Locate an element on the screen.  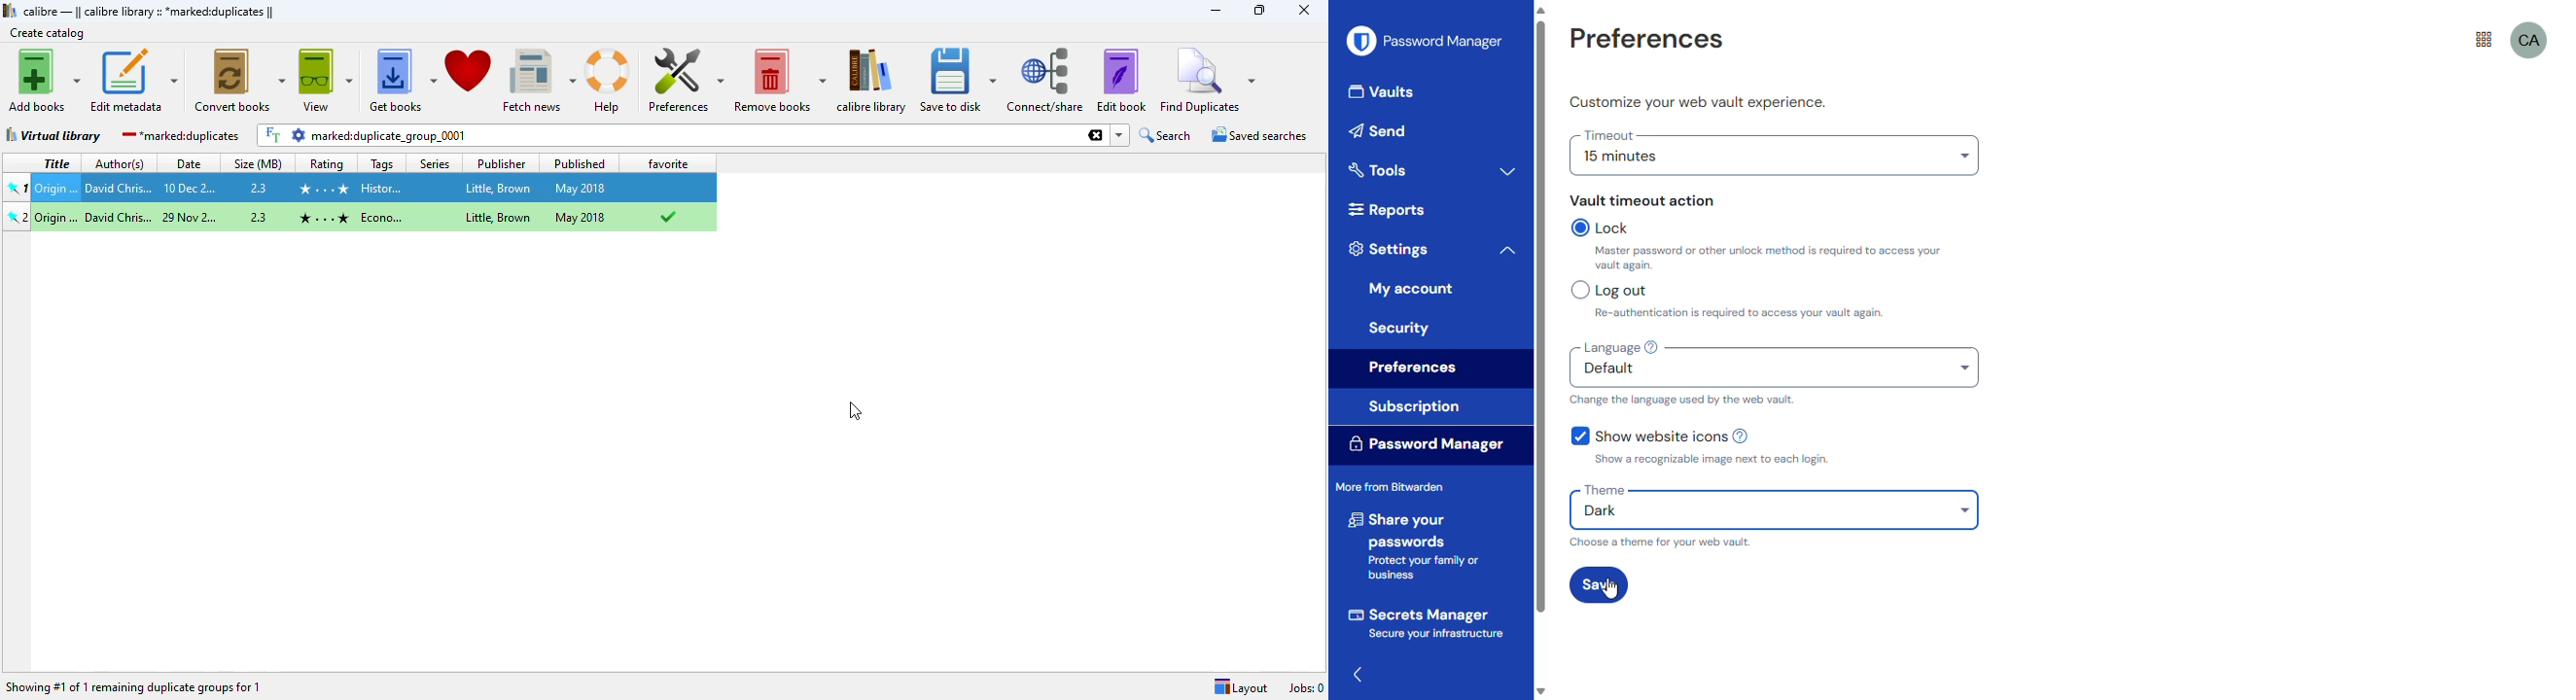
Origin...David Chris...10 Dec 2...2.3 History... Little, Brown May 2018 is located at coordinates (371, 186).